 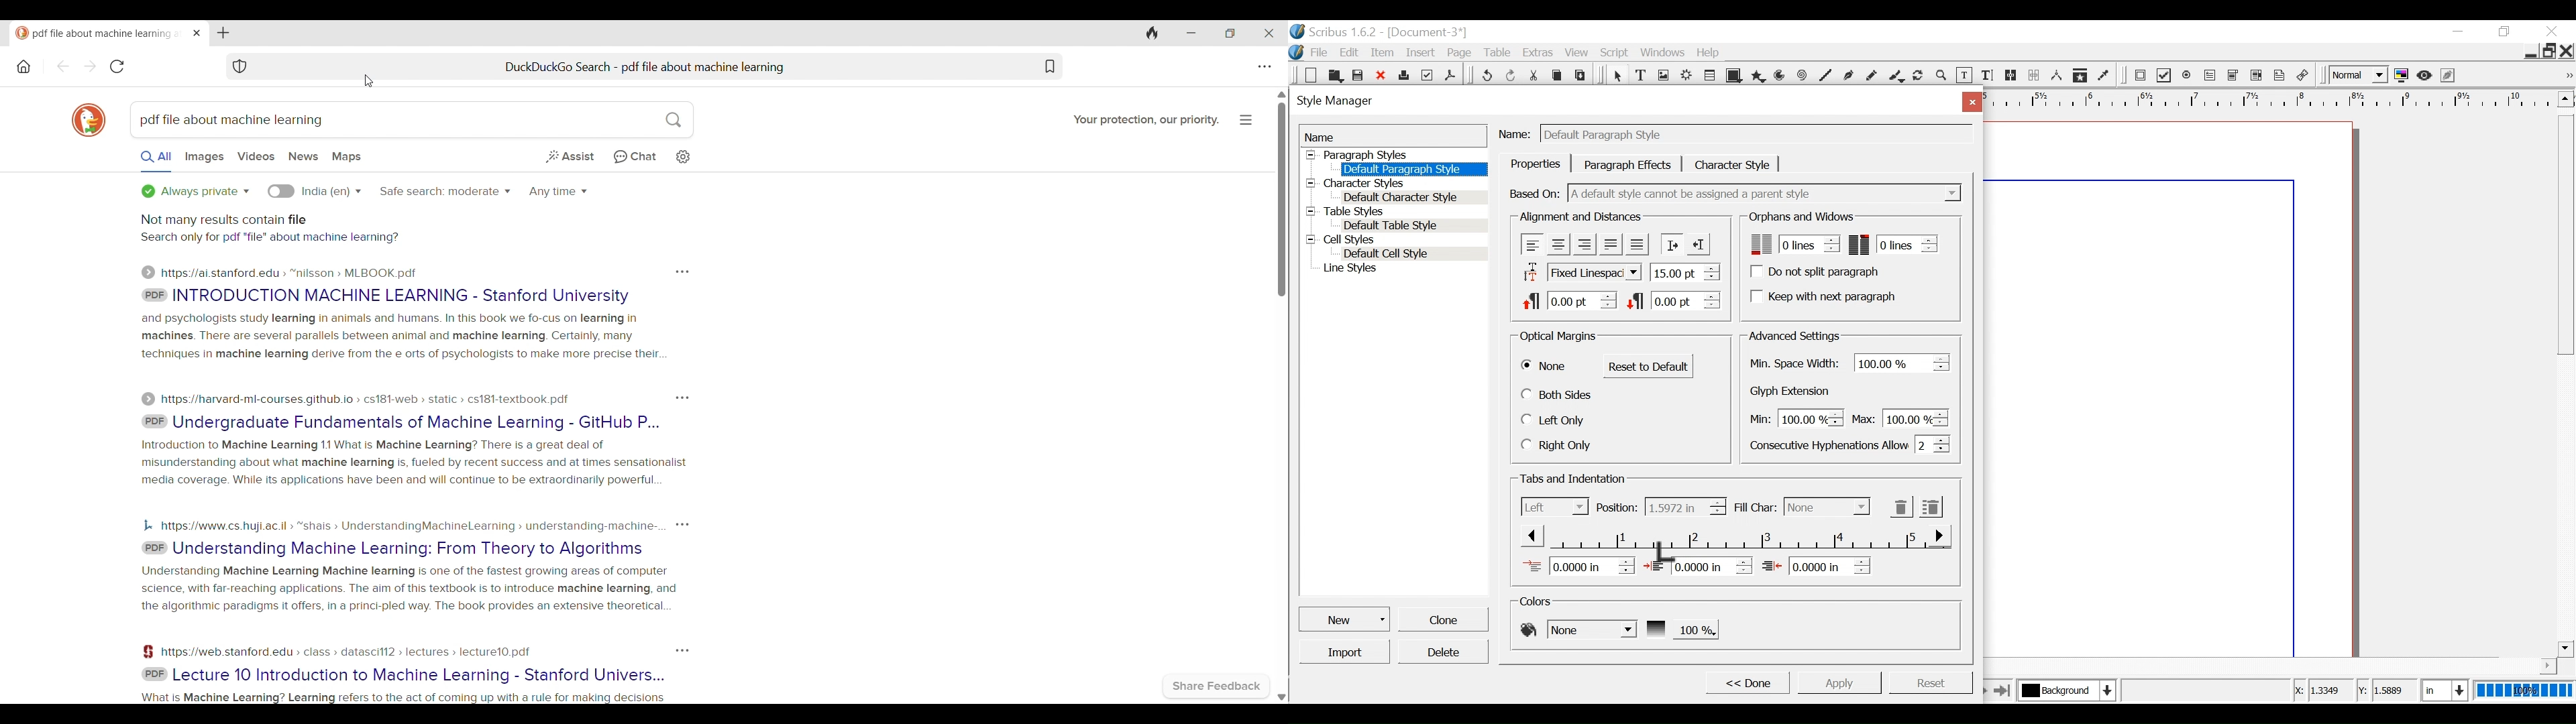 I want to click on Maximum, so click(x=1898, y=417).